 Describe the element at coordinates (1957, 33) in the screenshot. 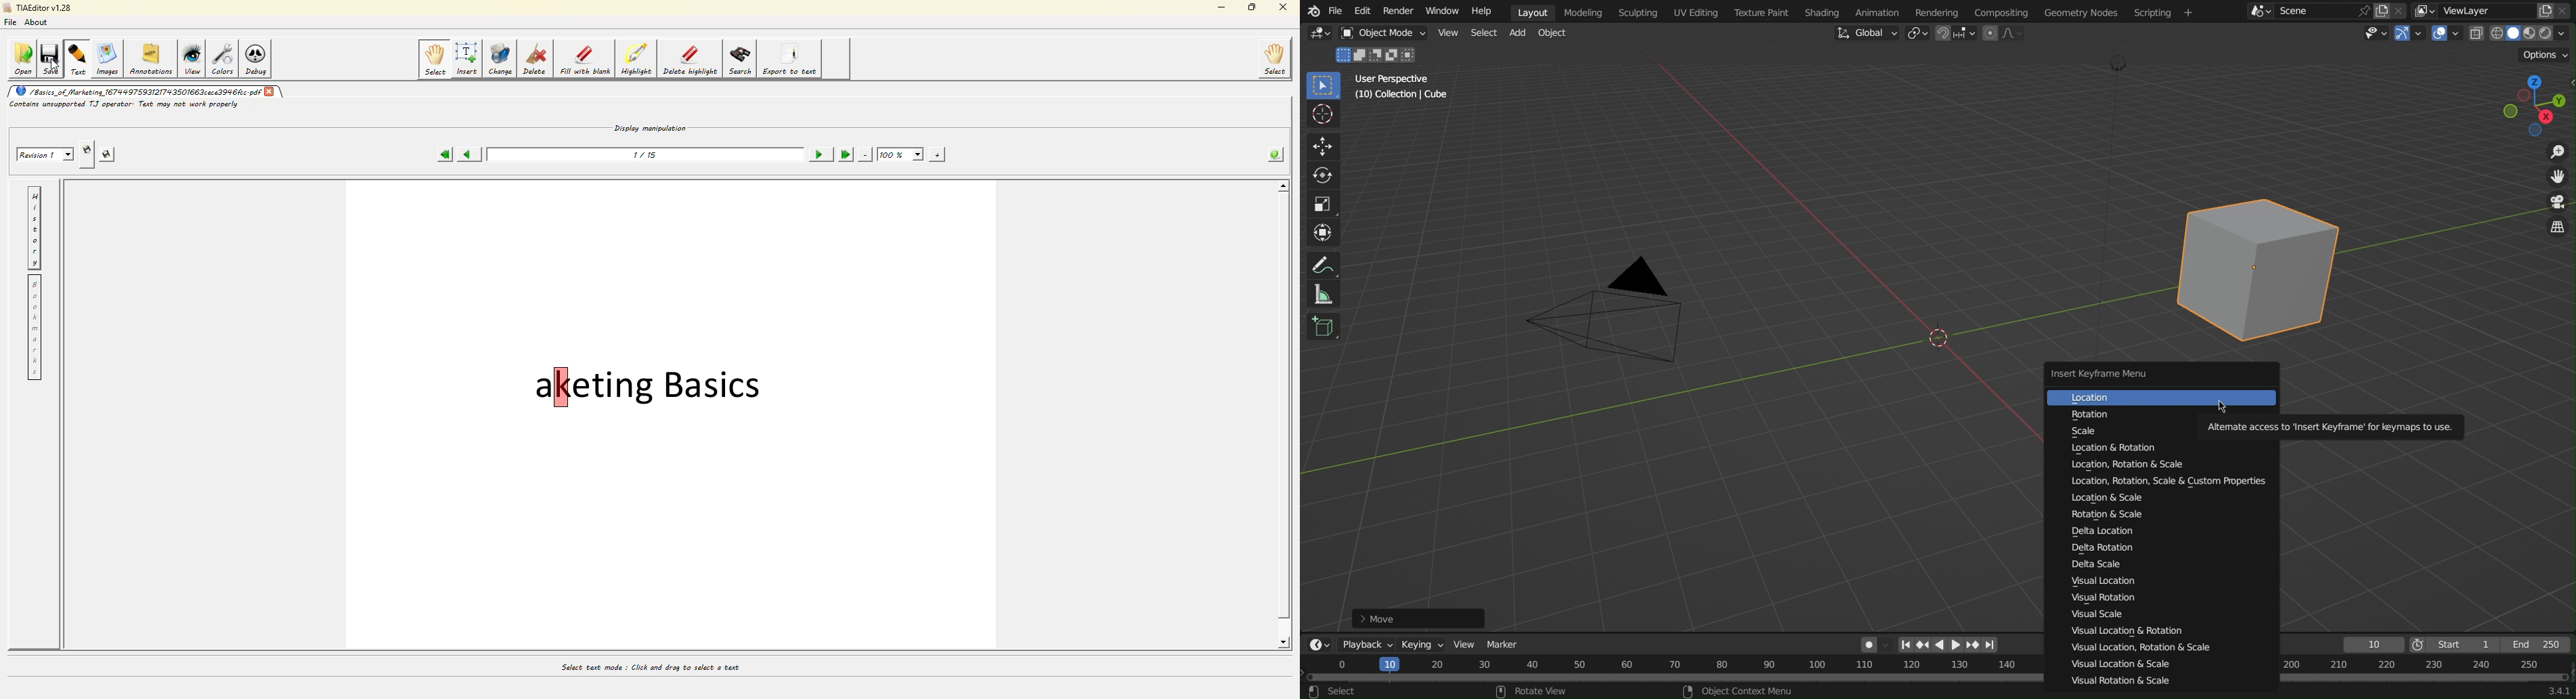

I see `Snapping` at that location.